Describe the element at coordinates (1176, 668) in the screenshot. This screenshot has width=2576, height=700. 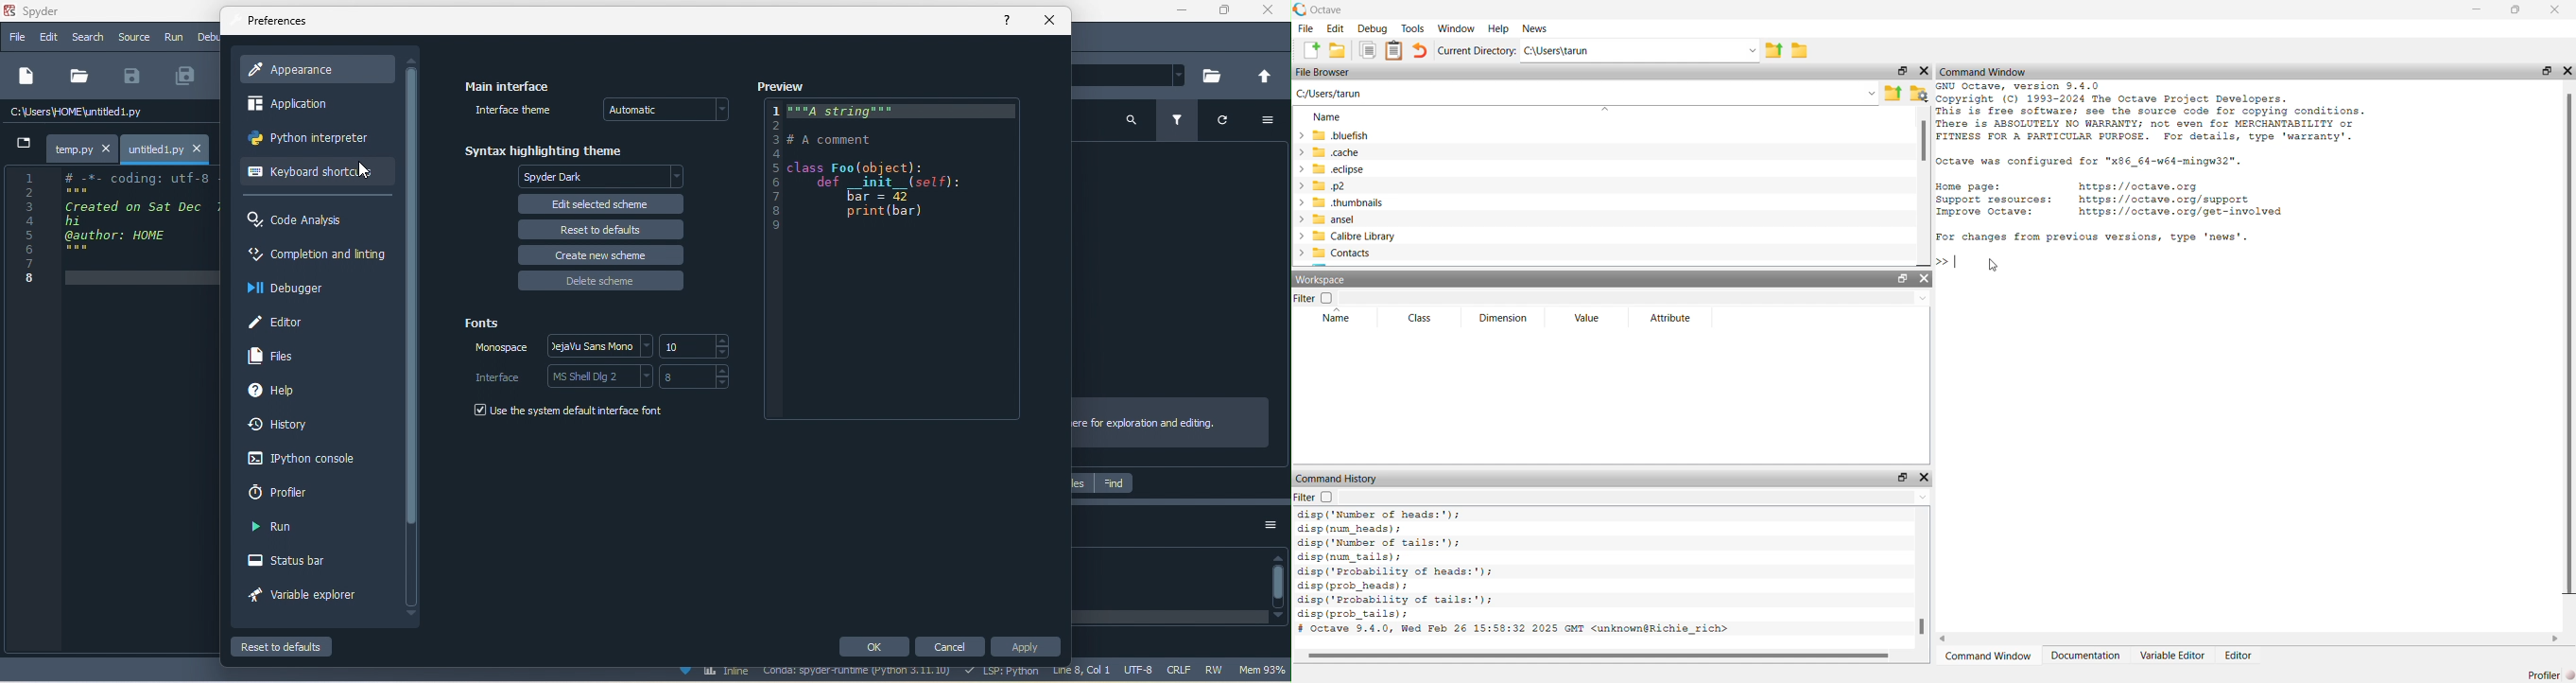
I see `crlf` at that location.